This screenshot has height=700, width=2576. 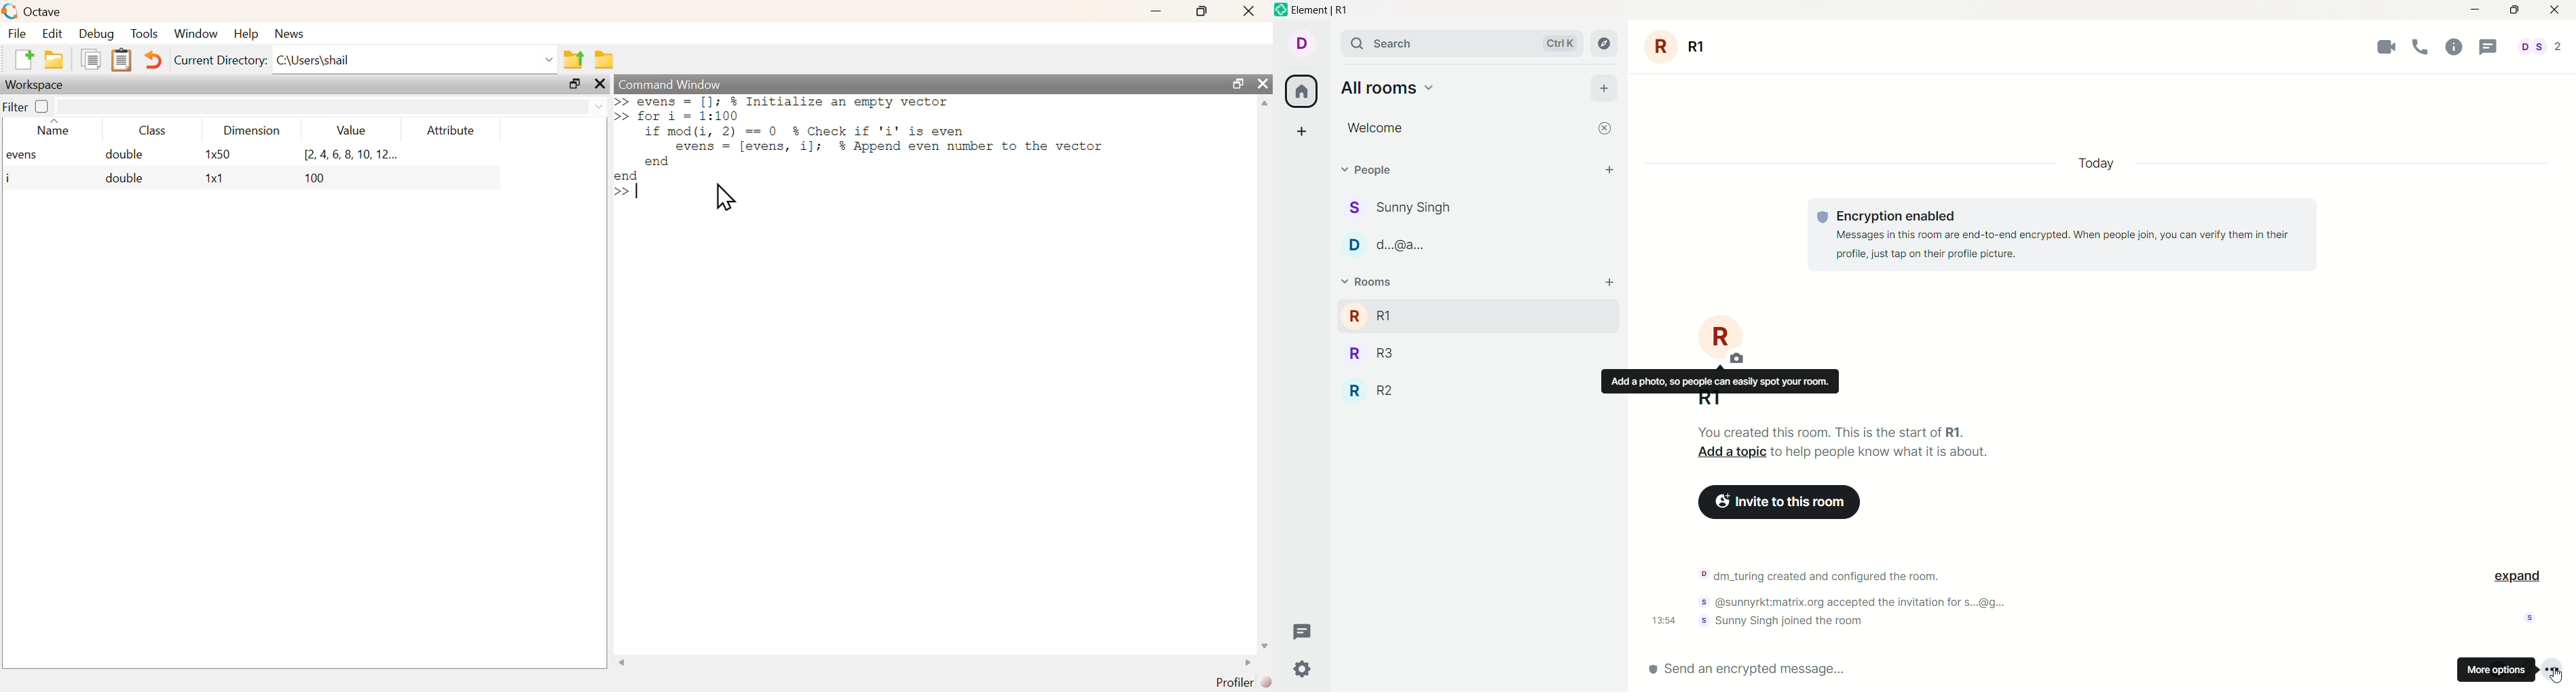 What do you see at coordinates (348, 132) in the screenshot?
I see `value` at bounding box center [348, 132].